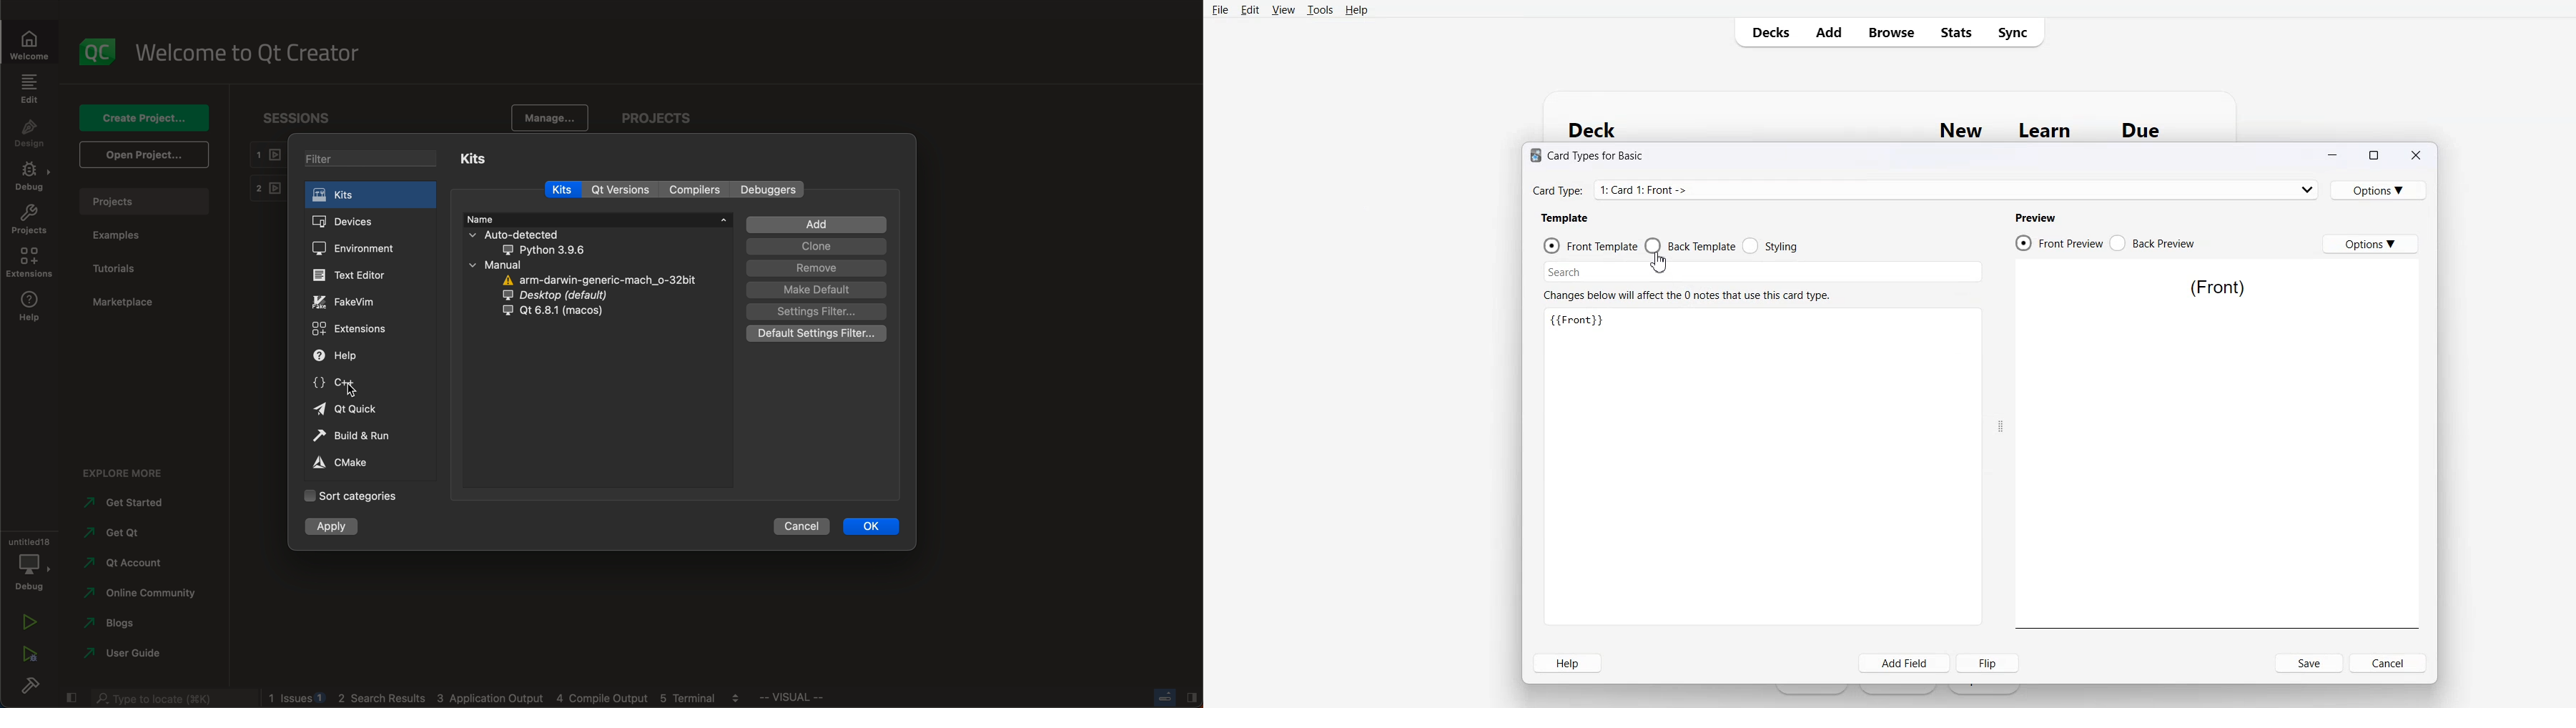 This screenshot has height=728, width=2576. Describe the element at coordinates (1752, 272) in the screenshot. I see `Search bar` at that location.